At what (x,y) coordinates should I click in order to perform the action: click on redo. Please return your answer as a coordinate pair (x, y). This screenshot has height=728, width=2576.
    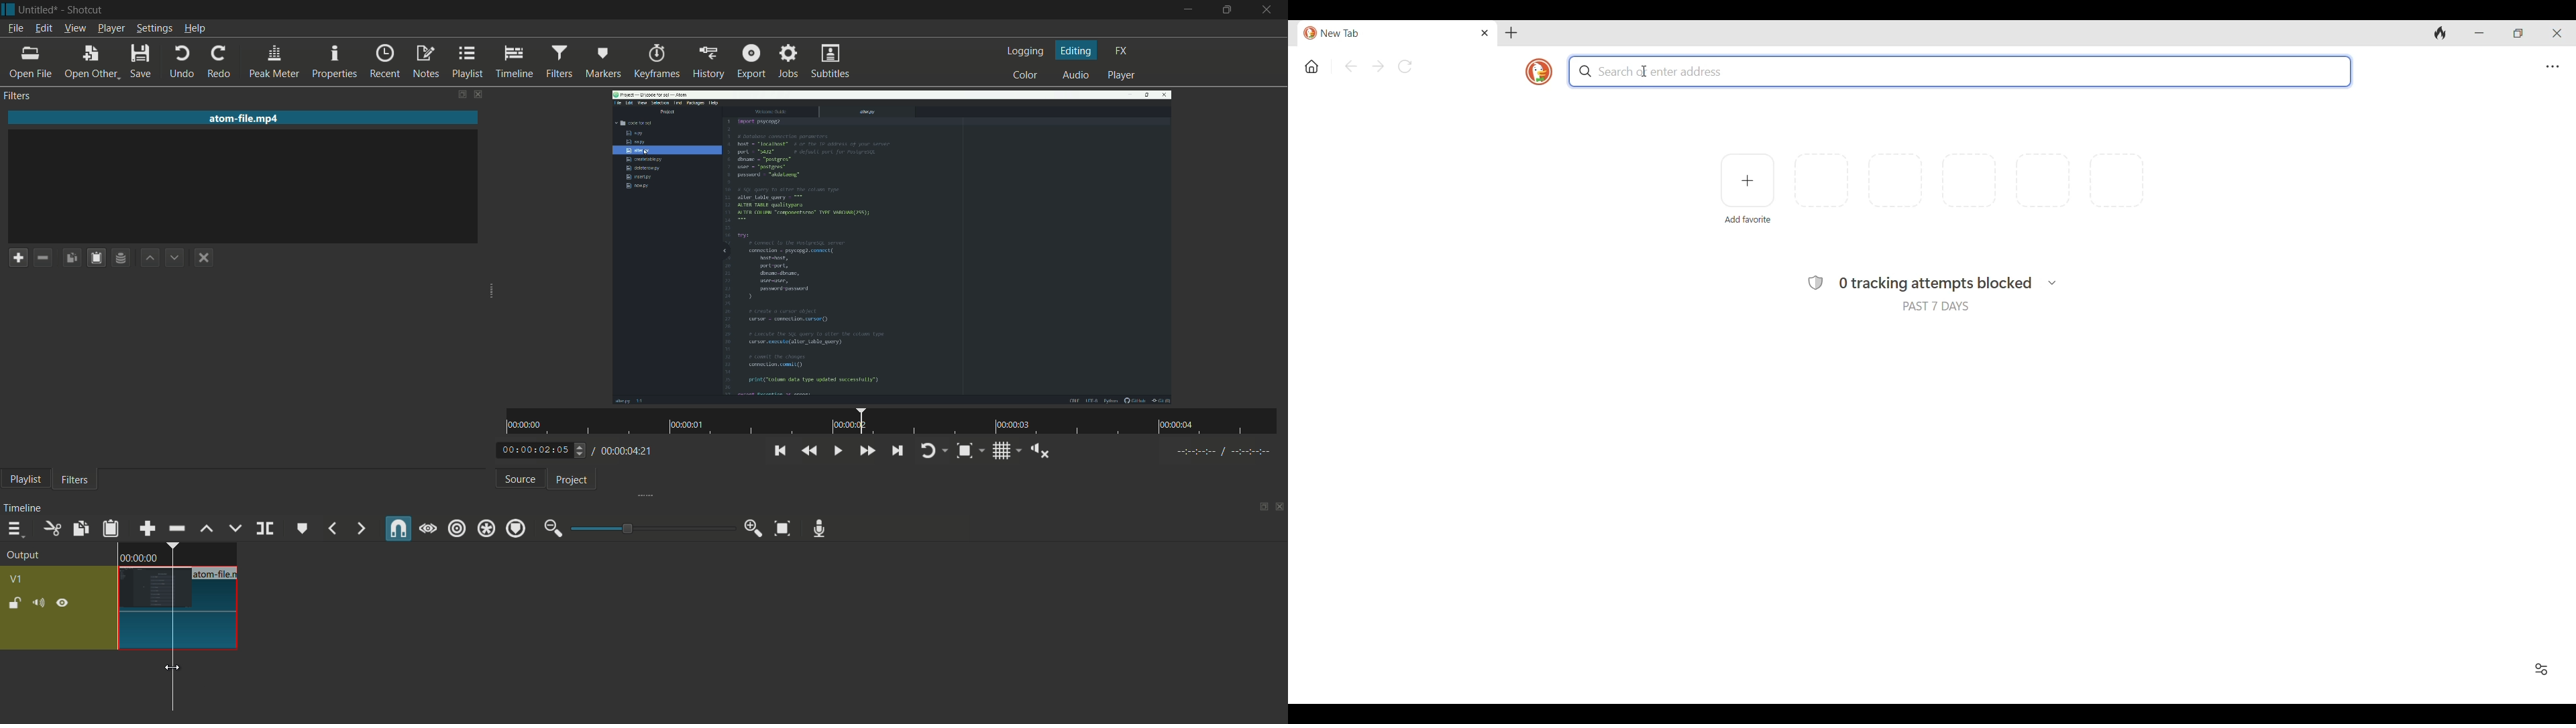
    Looking at the image, I should click on (219, 62).